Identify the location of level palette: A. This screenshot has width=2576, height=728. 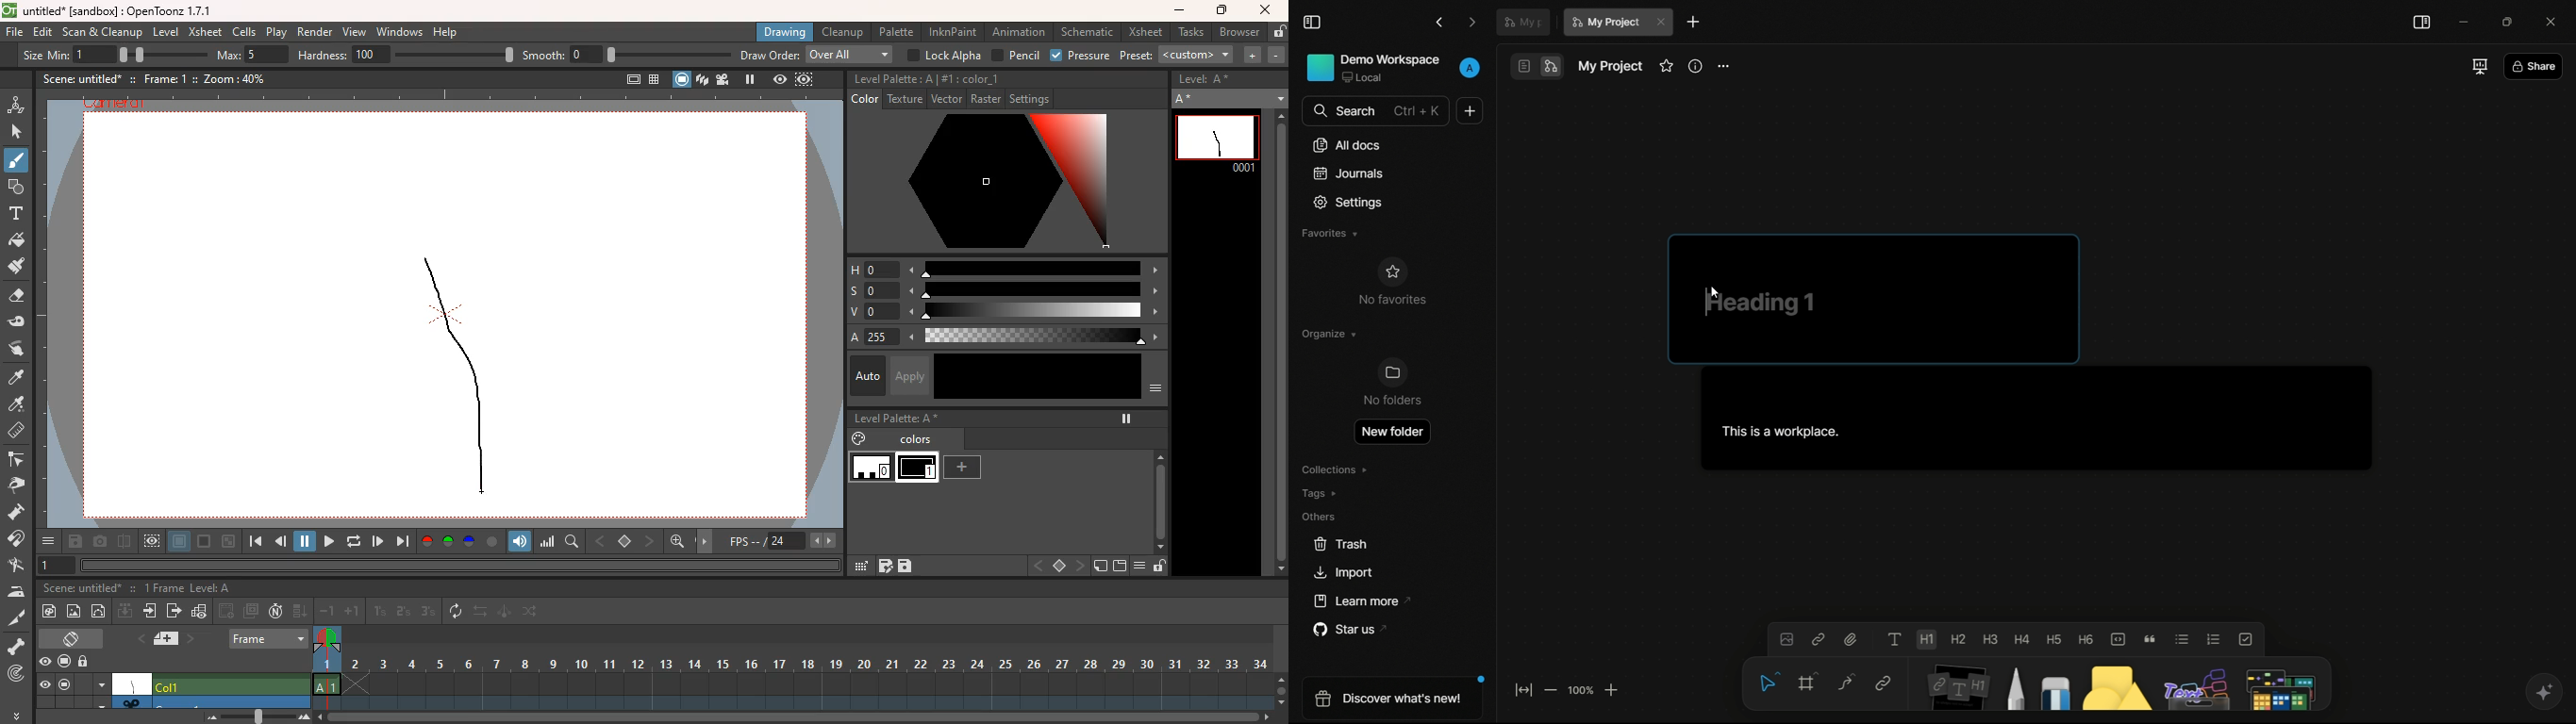
(893, 79).